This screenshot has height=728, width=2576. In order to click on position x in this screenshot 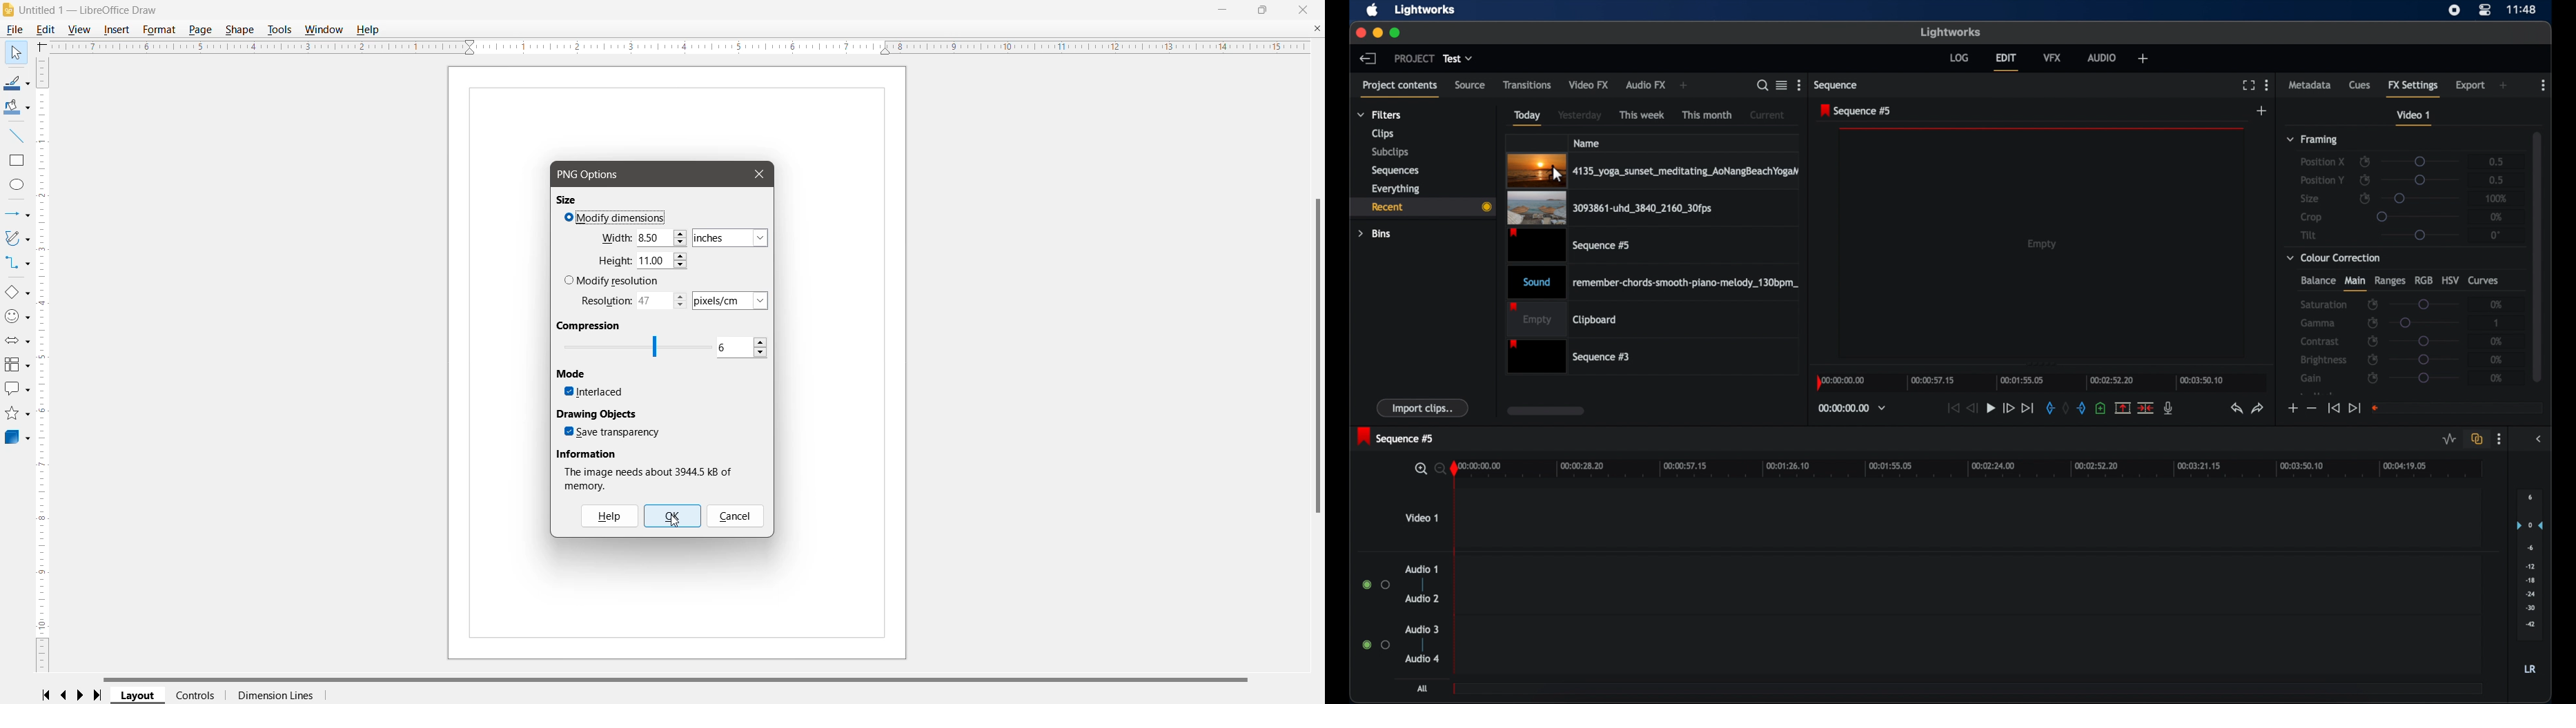, I will do `click(2323, 161)`.